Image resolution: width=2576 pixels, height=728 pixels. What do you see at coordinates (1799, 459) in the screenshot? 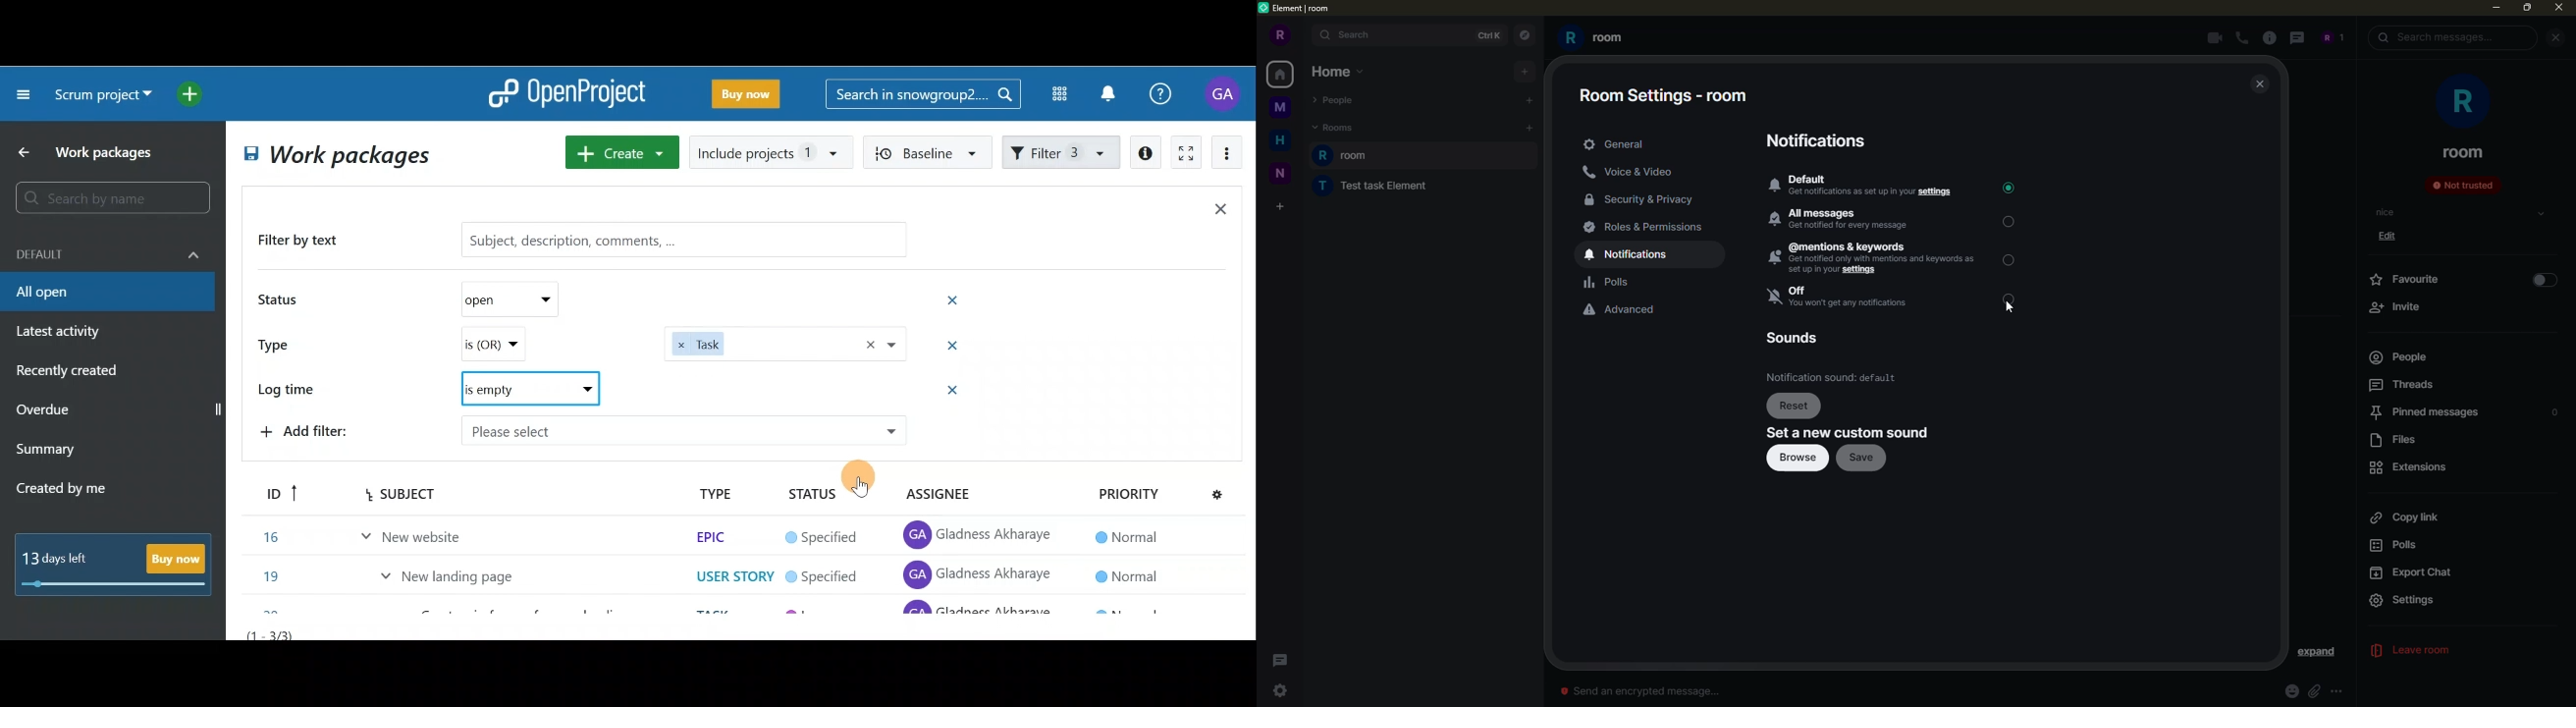
I see `browse` at bounding box center [1799, 459].